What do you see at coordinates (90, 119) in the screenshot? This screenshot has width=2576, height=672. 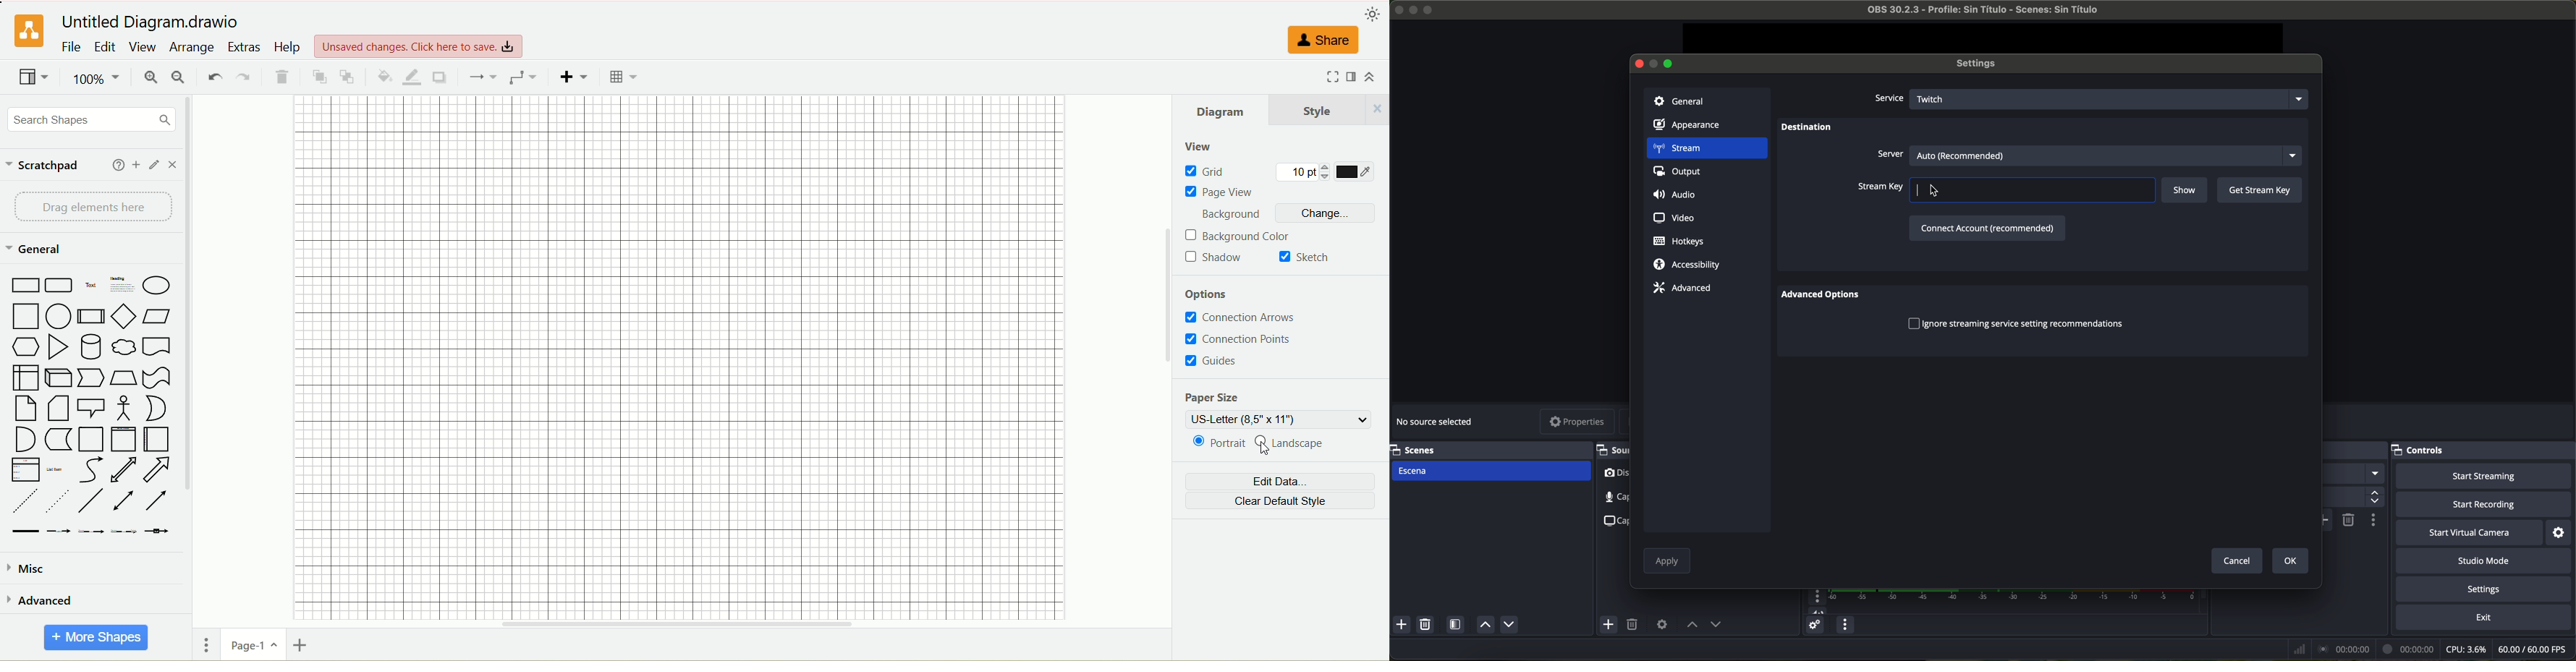 I see `search shapes` at bounding box center [90, 119].